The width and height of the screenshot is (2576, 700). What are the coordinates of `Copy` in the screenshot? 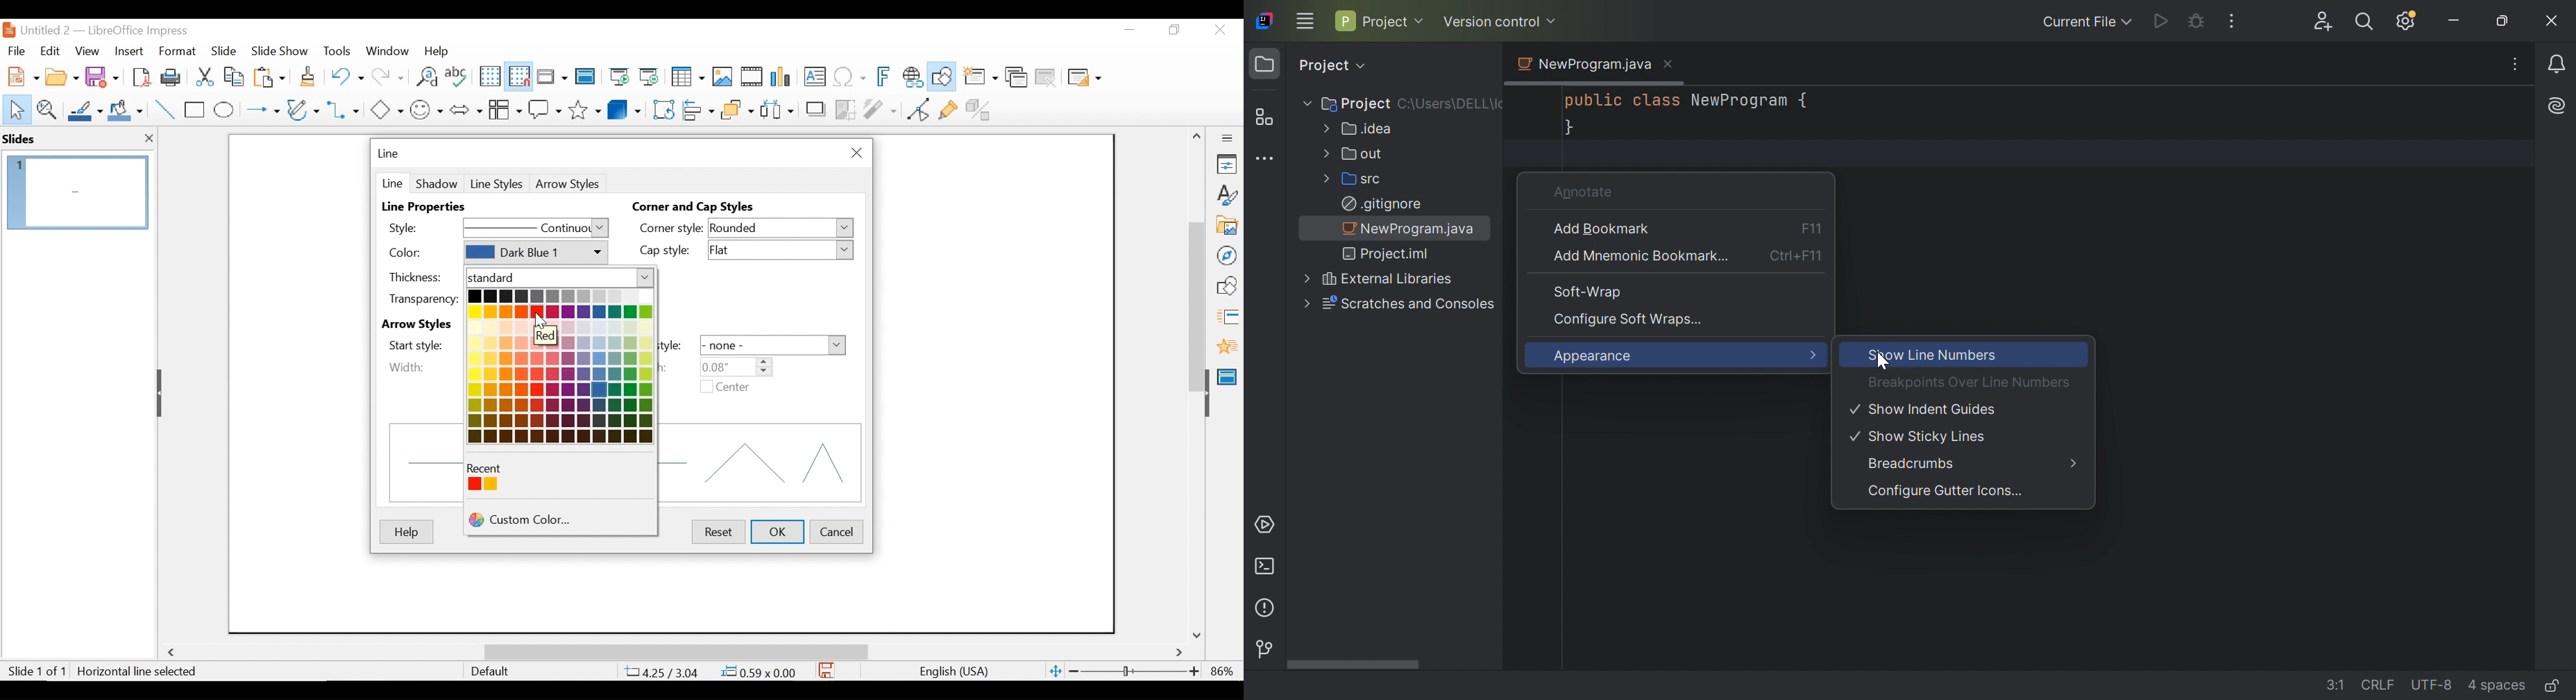 It's located at (235, 76).